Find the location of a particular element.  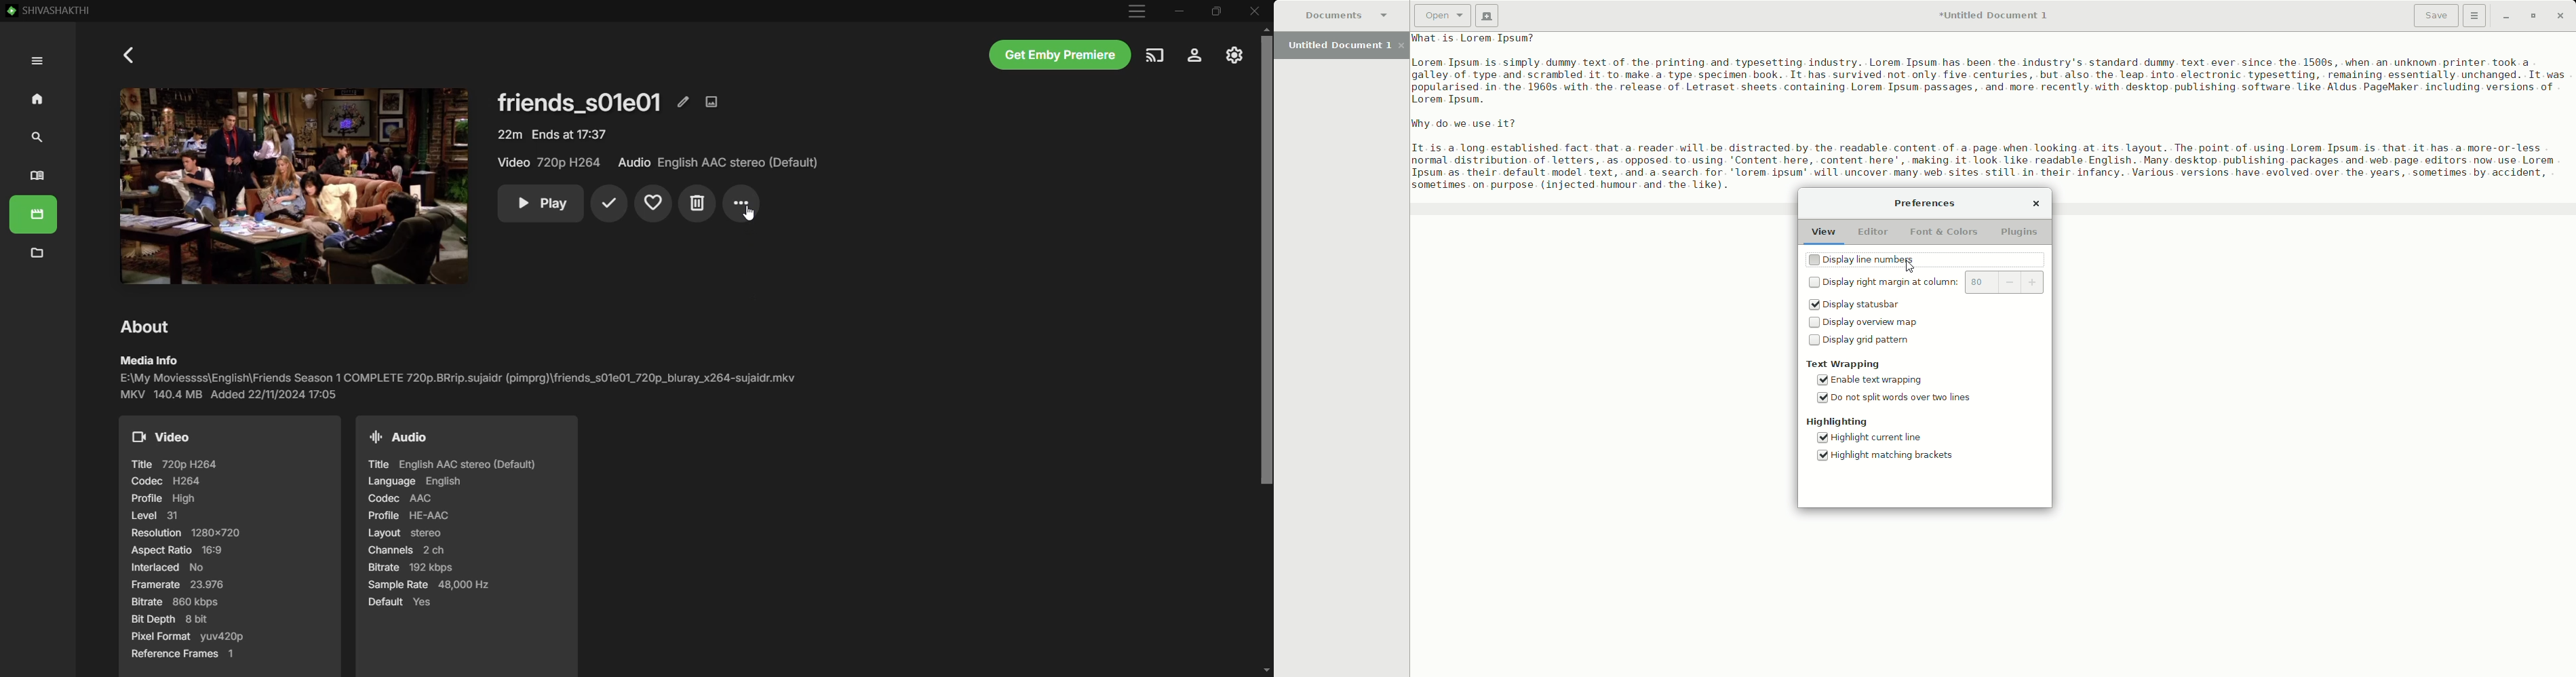

Books is located at coordinates (37, 177).